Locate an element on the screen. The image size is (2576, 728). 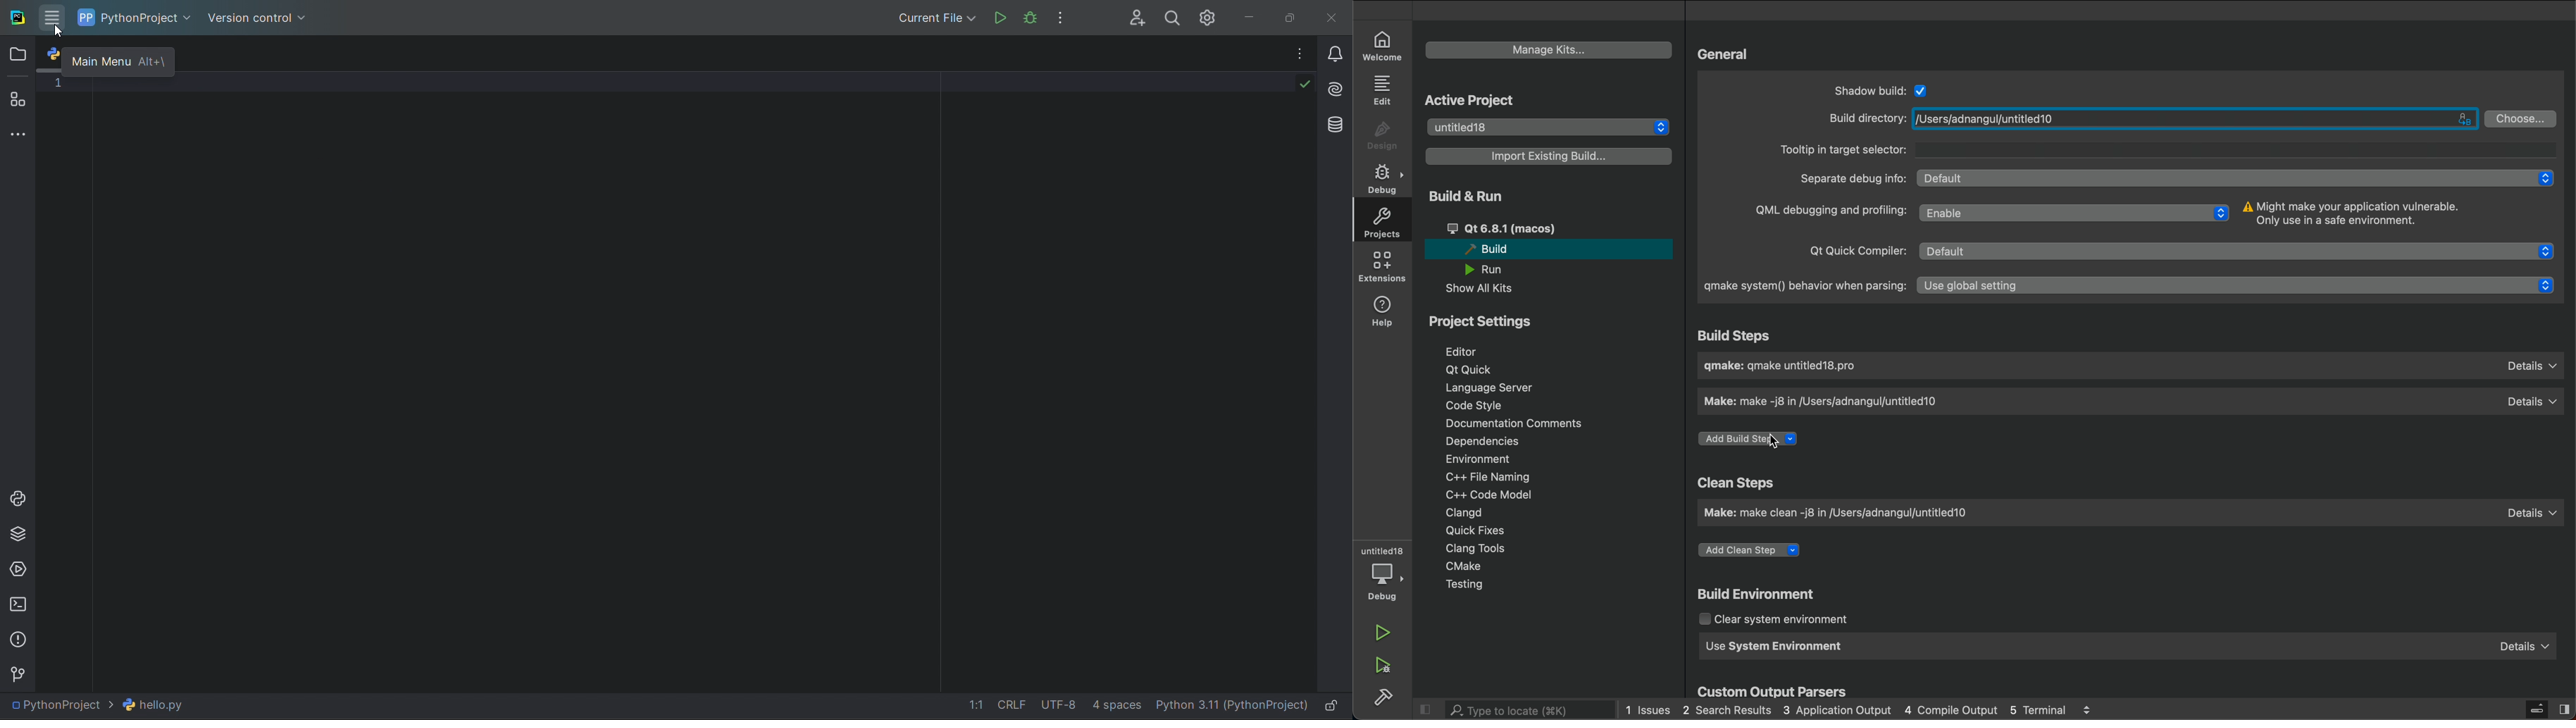
Documentation Comments is located at coordinates (1514, 423).